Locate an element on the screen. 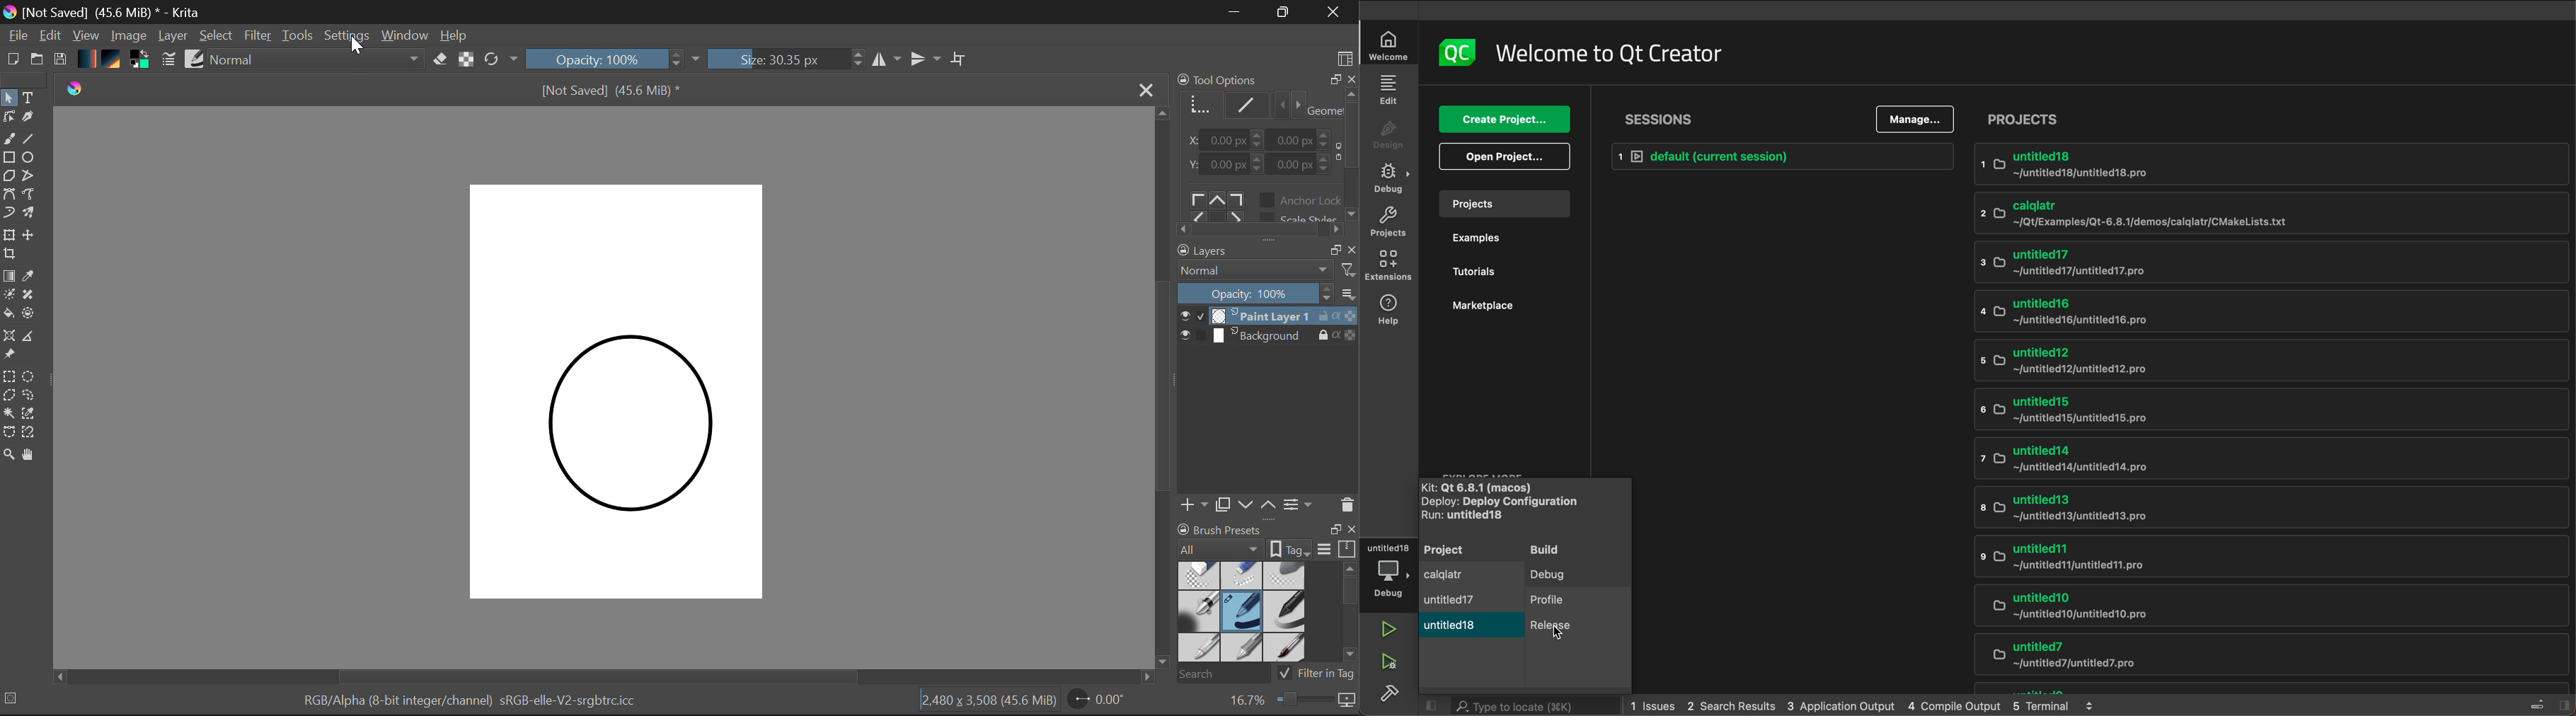  Enclose and Fill is located at coordinates (33, 316).